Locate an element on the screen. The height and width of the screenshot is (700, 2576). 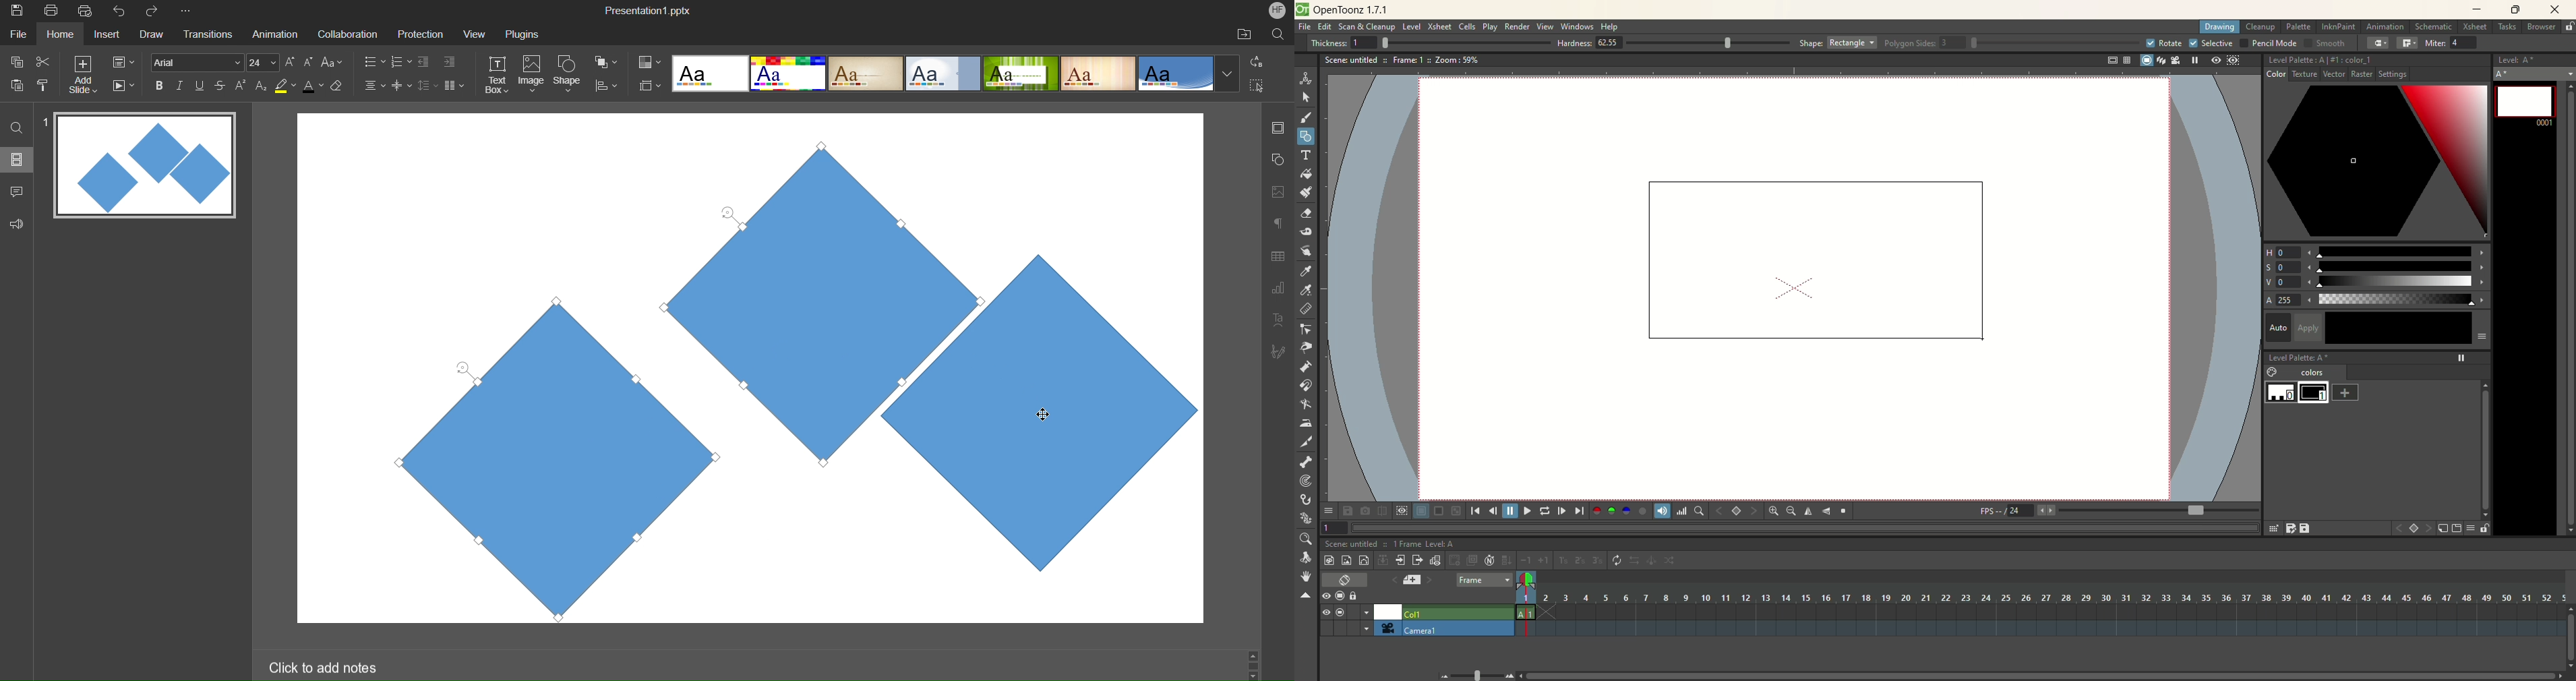
Paragraph Settings is located at coordinates (1278, 223).